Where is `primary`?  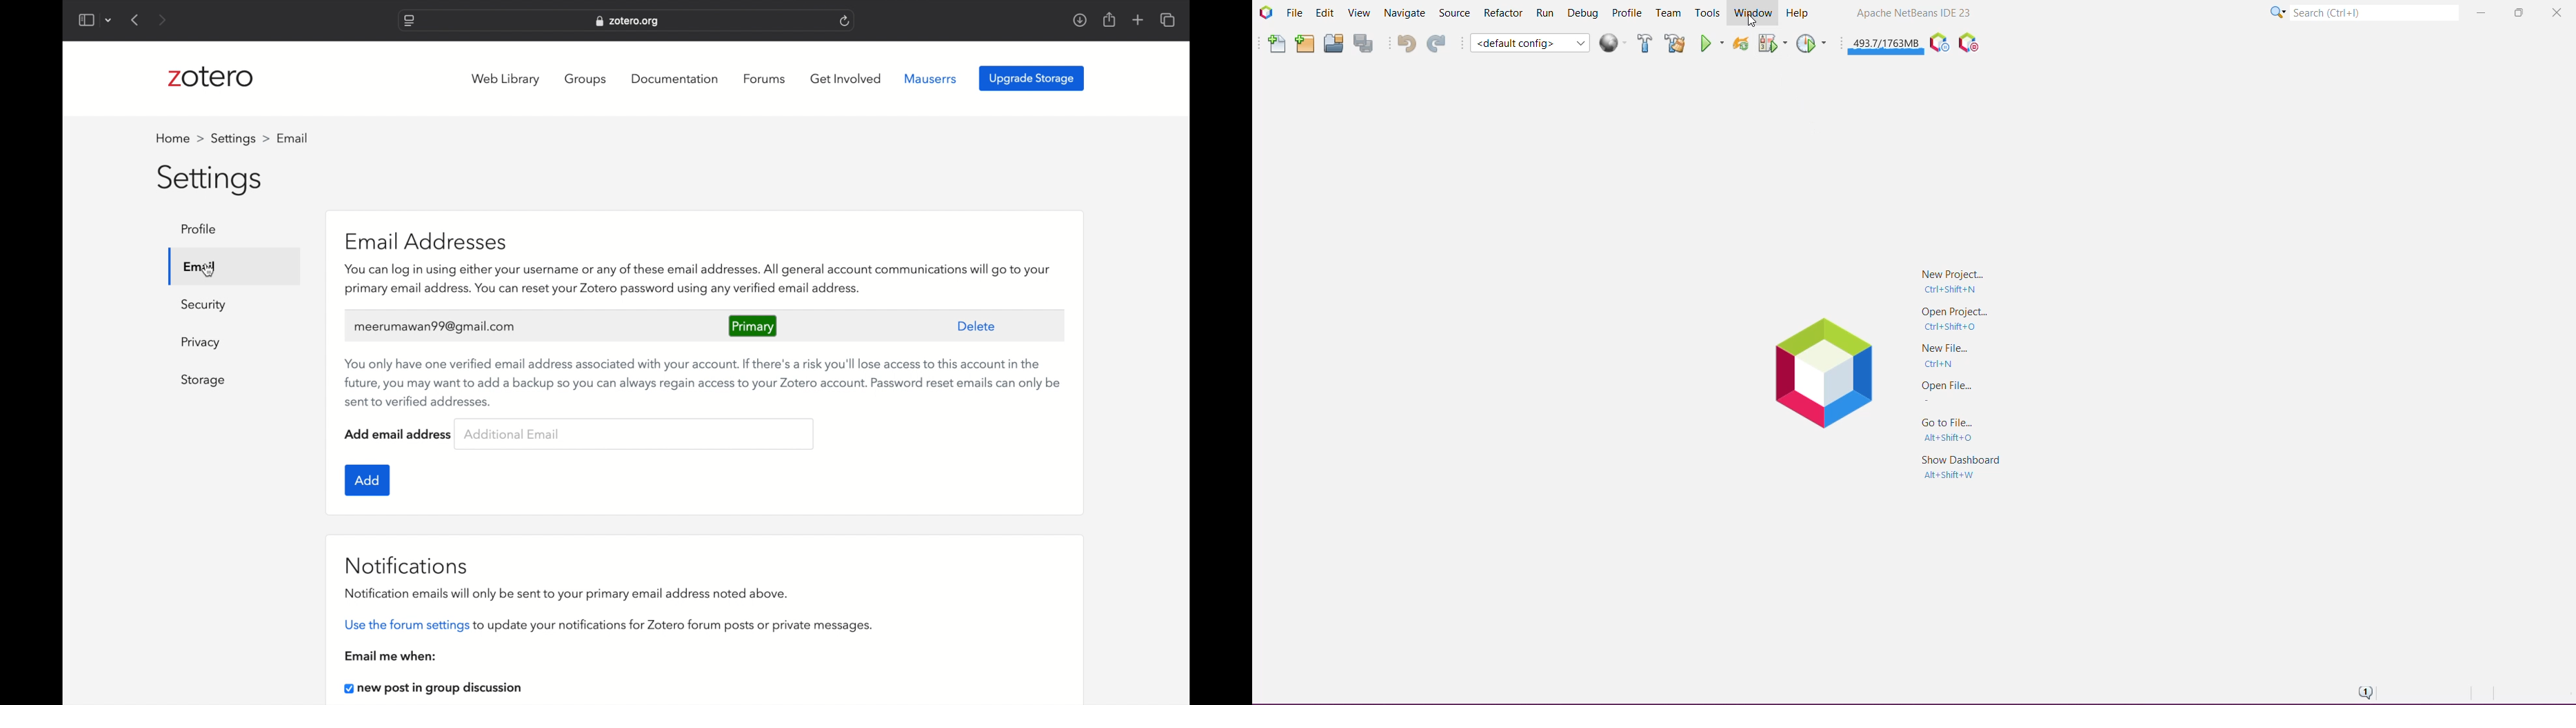 primary is located at coordinates (754, 326).